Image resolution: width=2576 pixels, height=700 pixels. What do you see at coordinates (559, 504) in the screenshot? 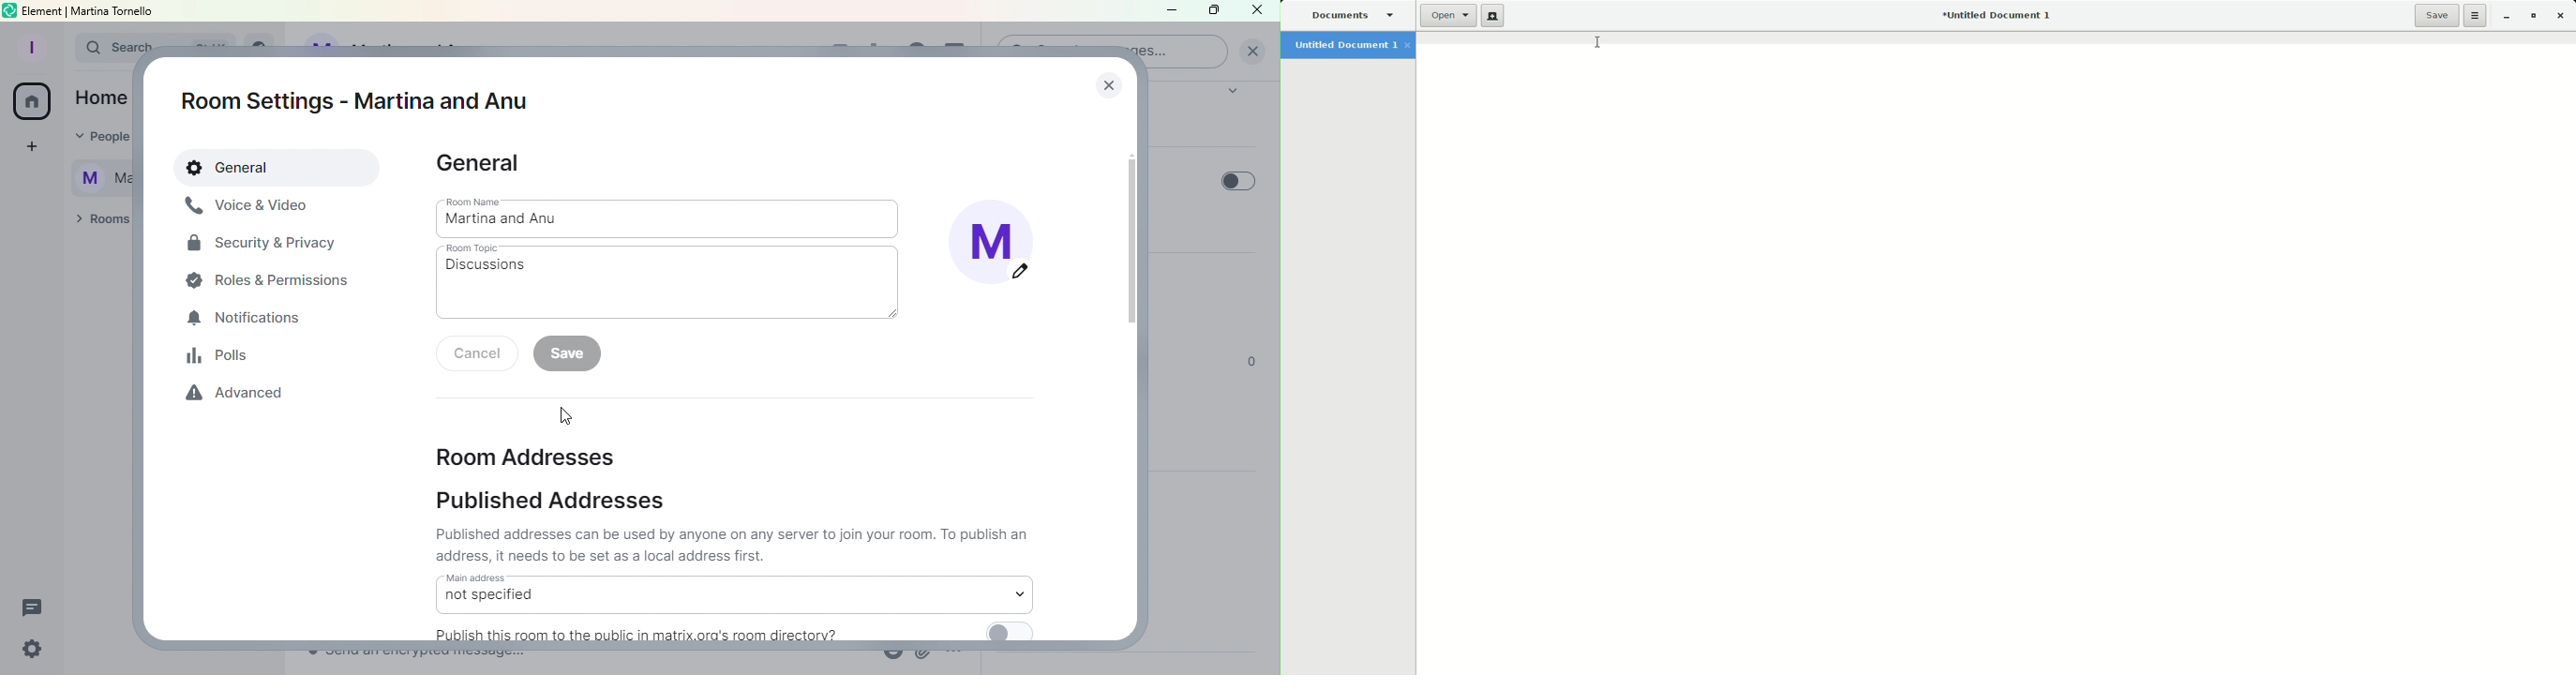
I see `Published addresses` at bounding box center [559, 504].